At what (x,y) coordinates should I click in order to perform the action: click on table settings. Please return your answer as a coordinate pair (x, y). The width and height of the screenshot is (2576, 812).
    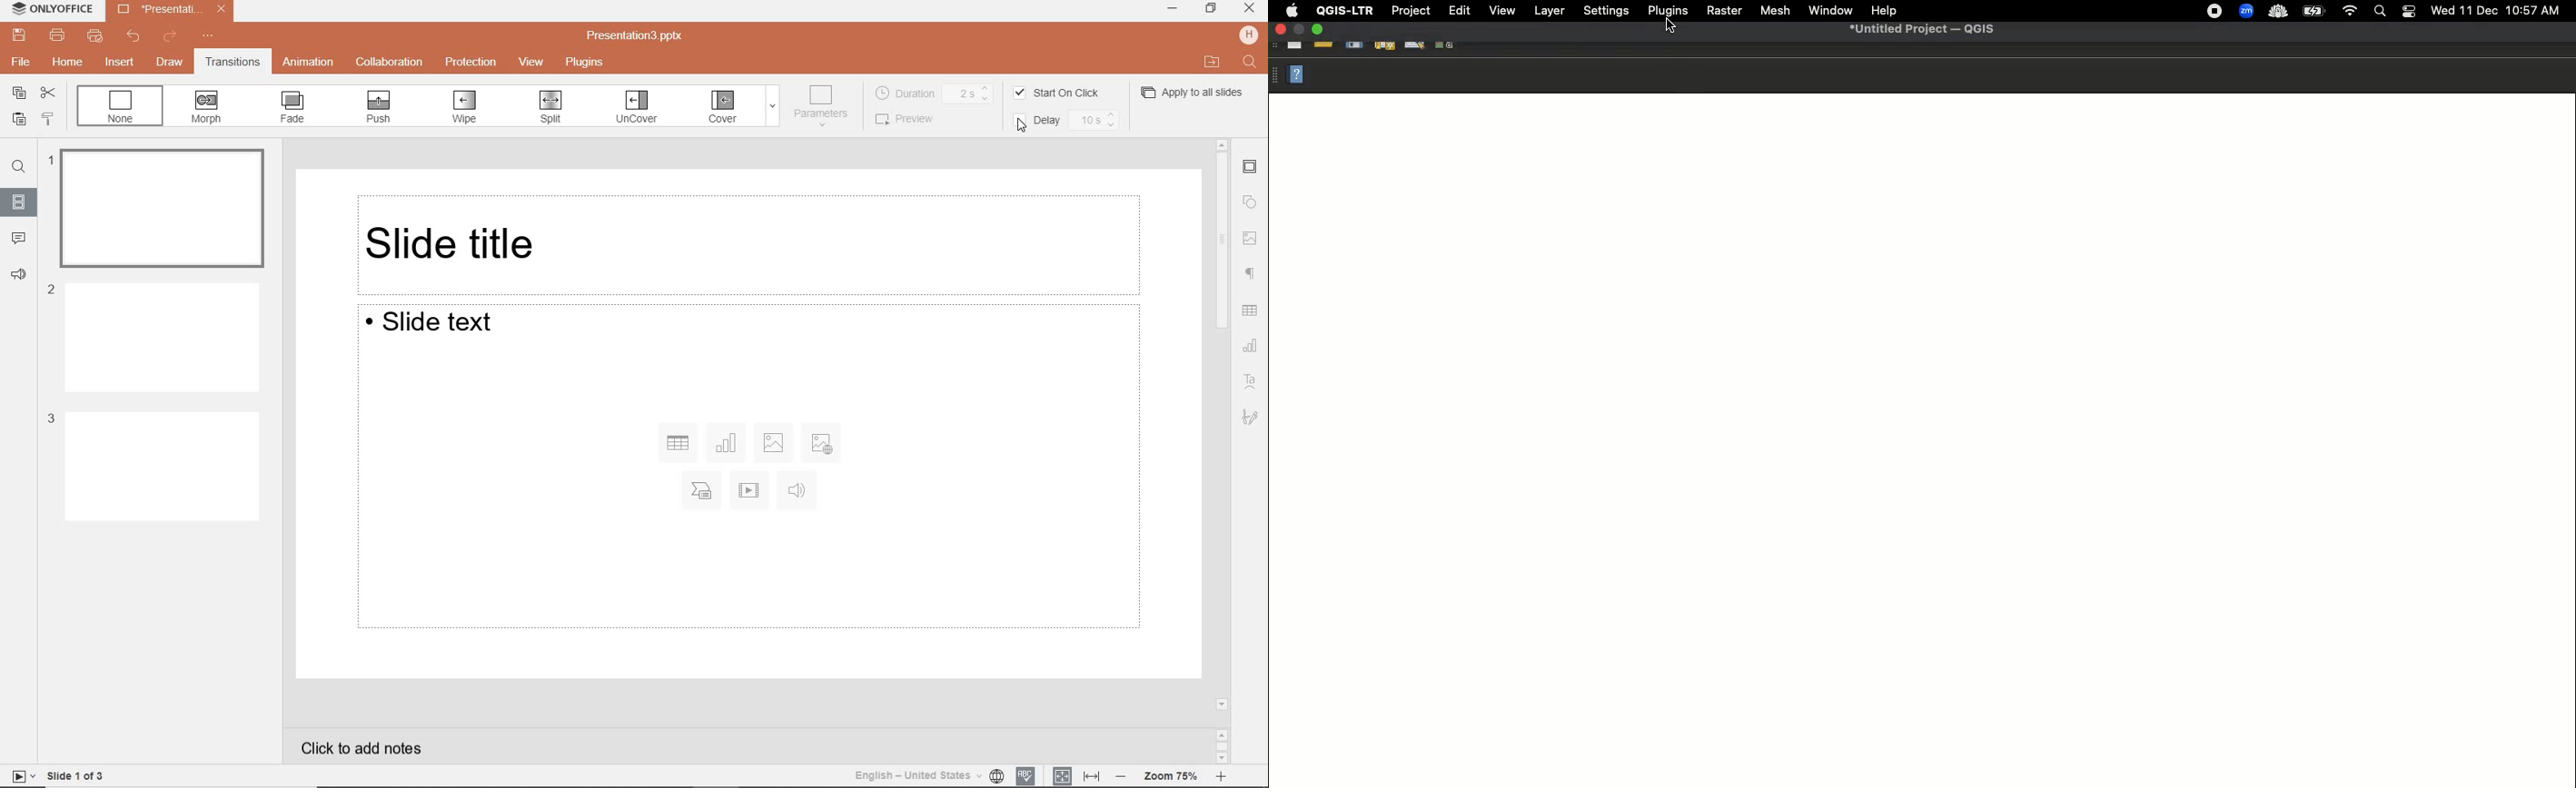
    Looking at the image, I should click on (1251, 310).